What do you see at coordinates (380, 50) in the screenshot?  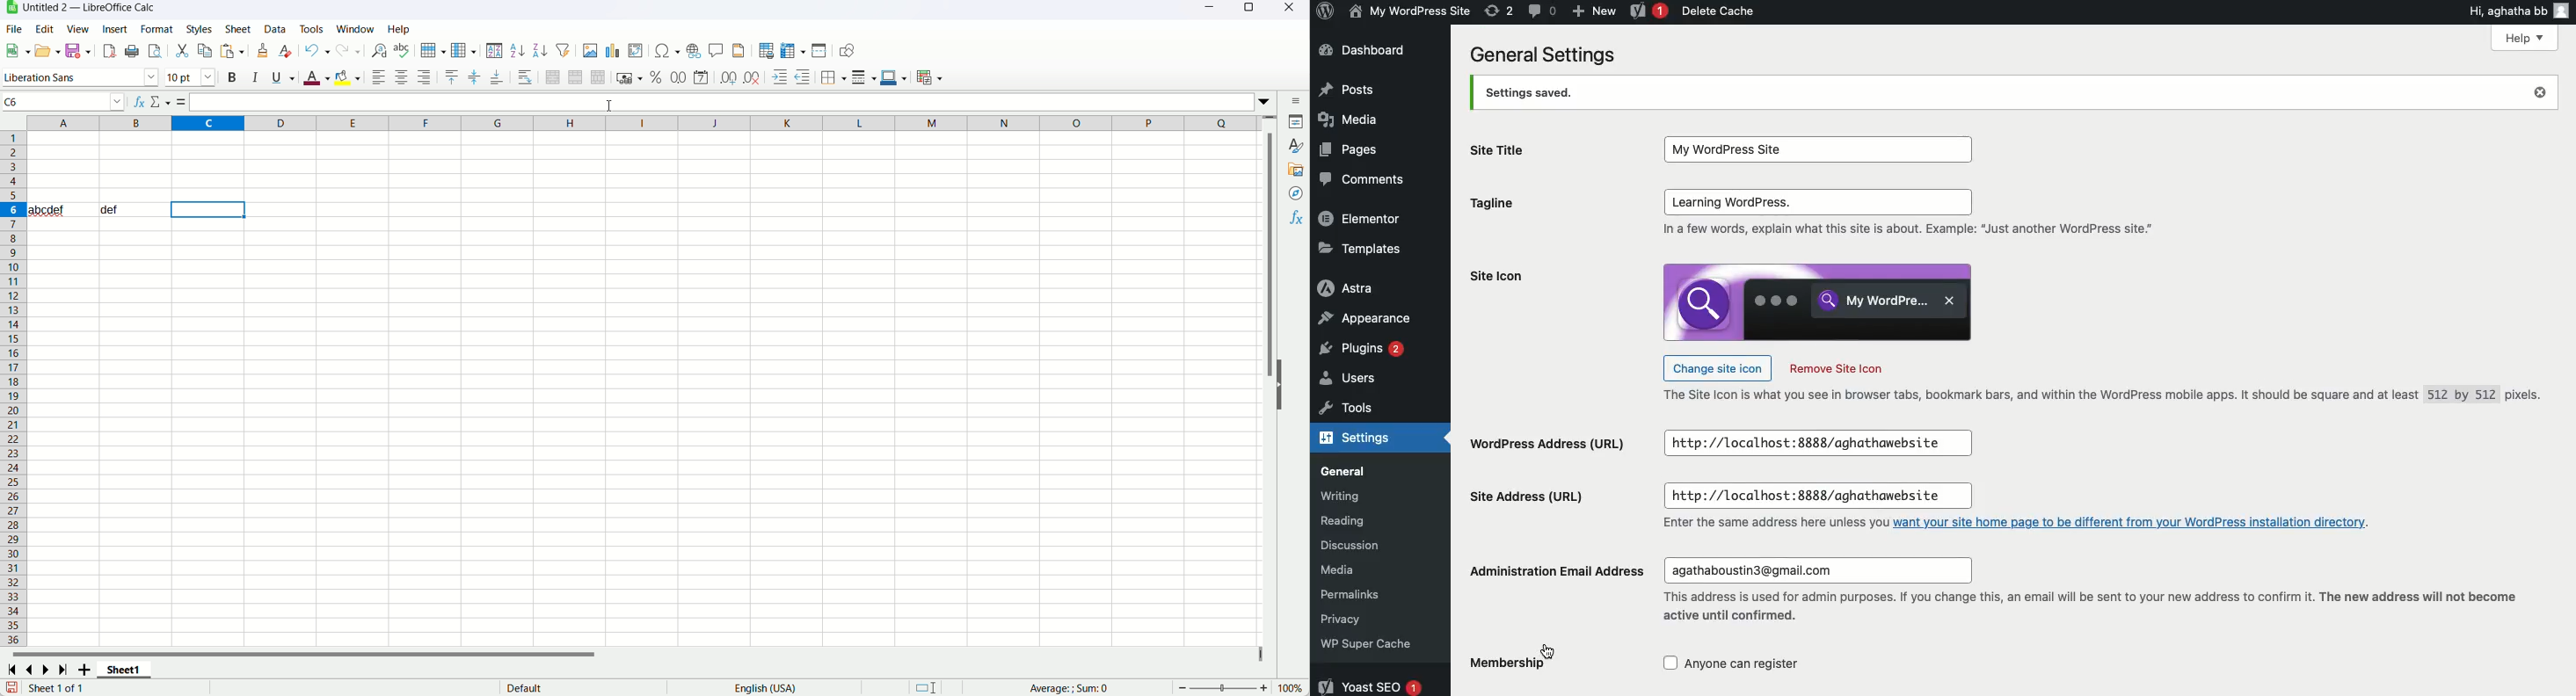 I see `find and replace` at bounding box center [380, 50].